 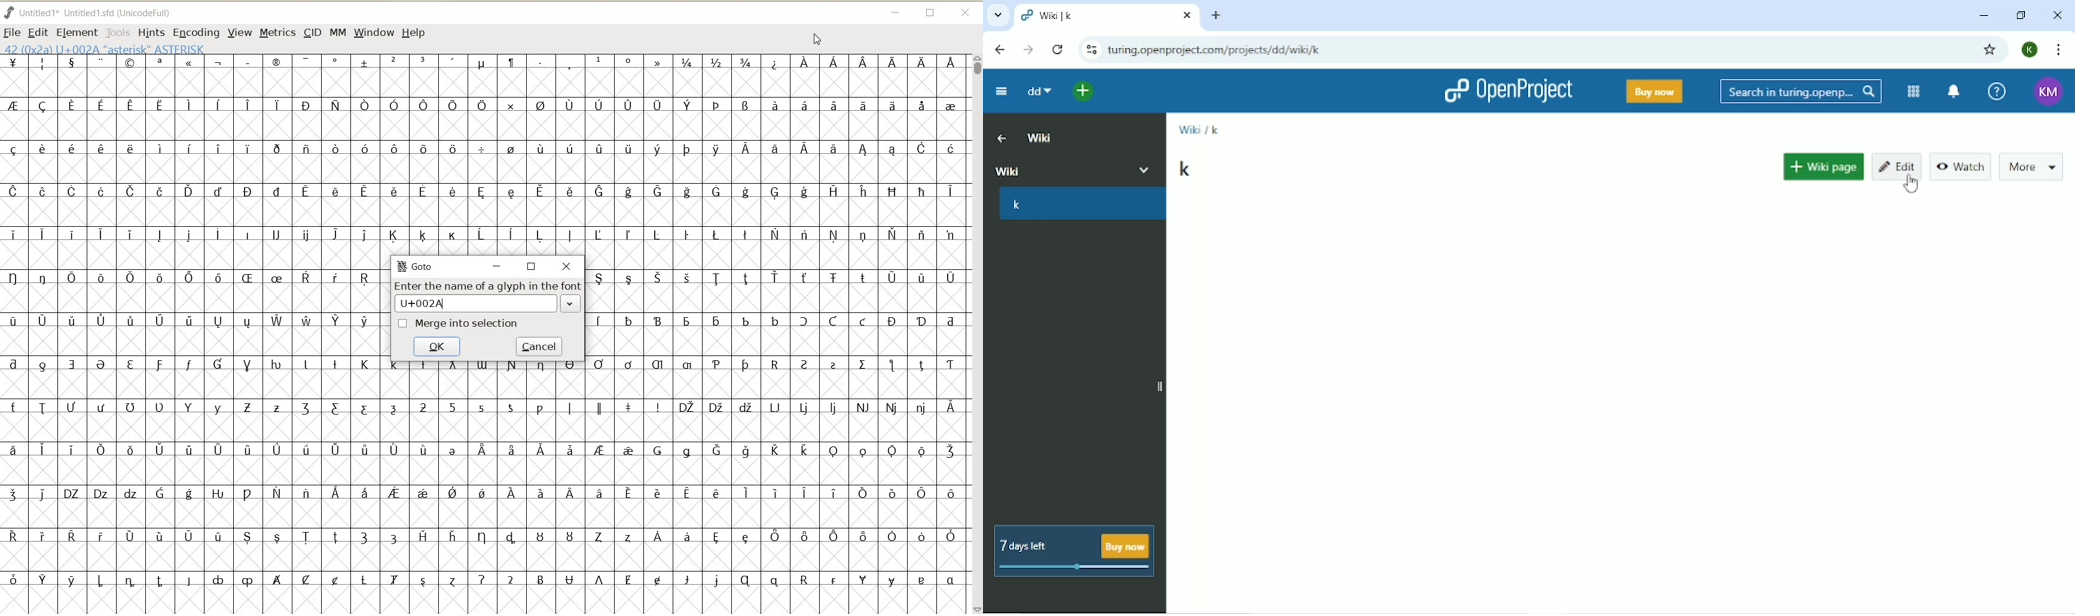 I want to click on fontforge logo, so click(x=10, y=11).